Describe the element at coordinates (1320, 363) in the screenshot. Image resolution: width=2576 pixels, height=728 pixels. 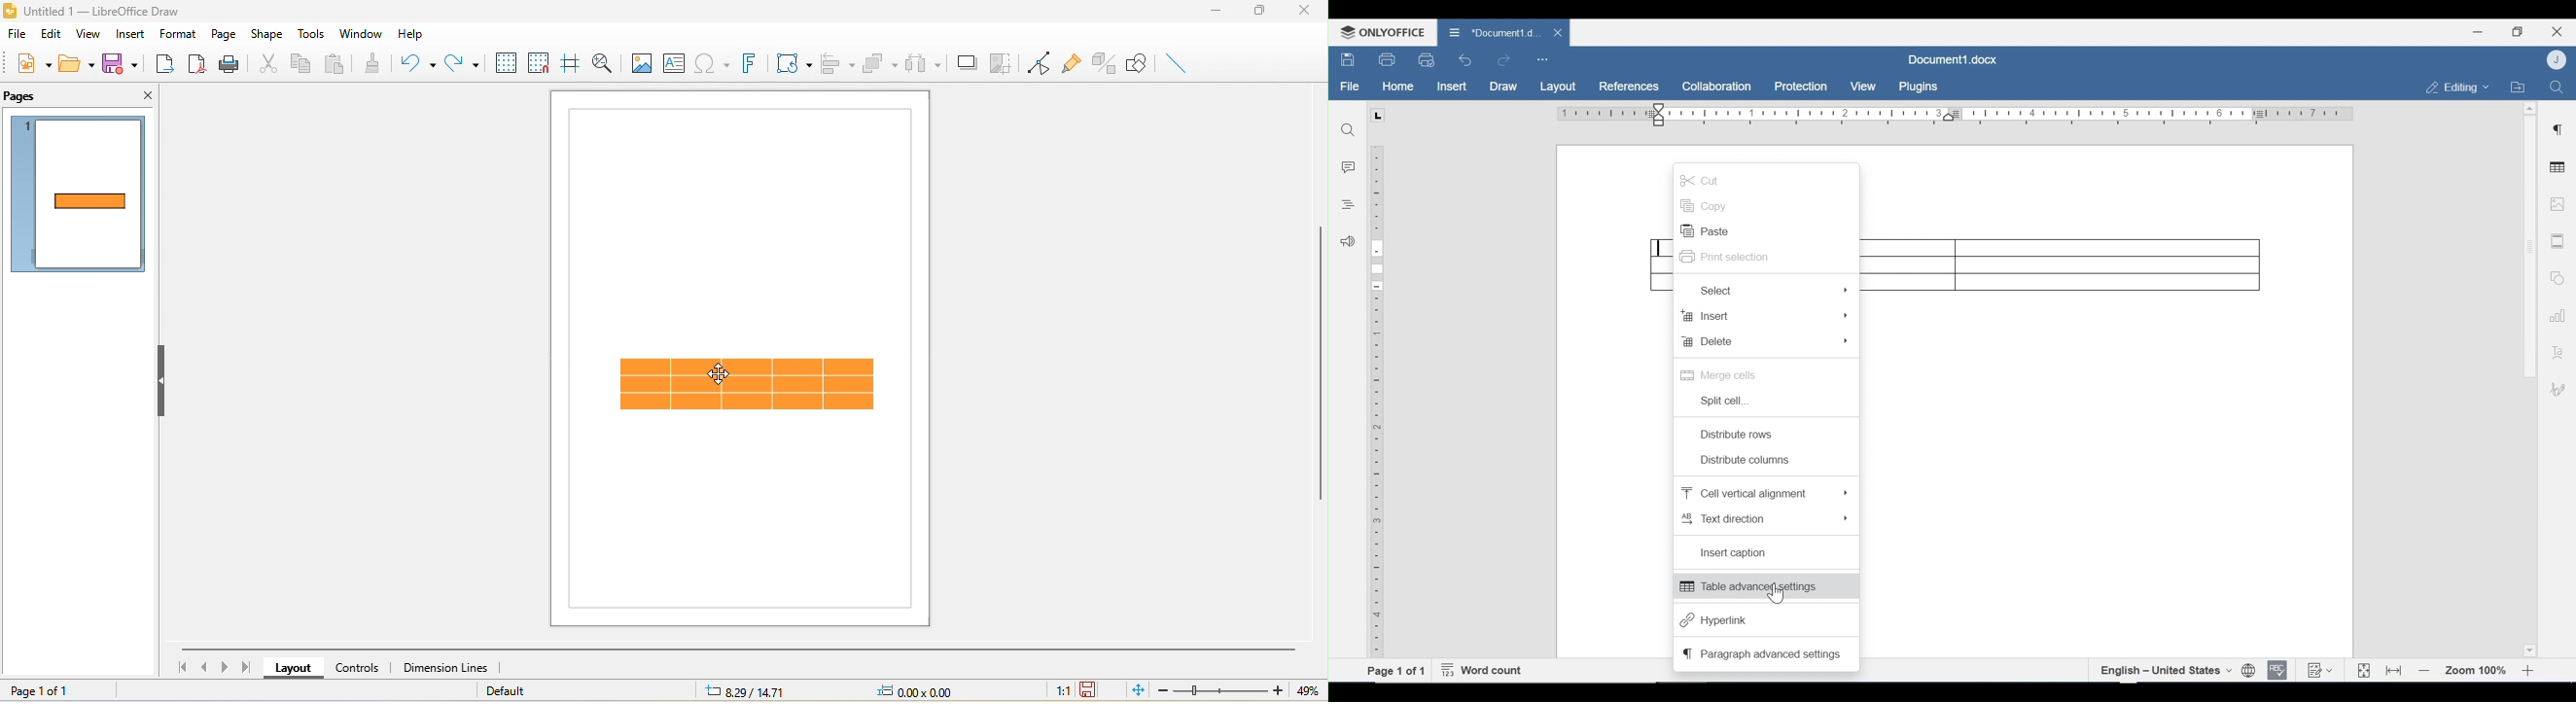
I see `vertical scroll bar` at that location.